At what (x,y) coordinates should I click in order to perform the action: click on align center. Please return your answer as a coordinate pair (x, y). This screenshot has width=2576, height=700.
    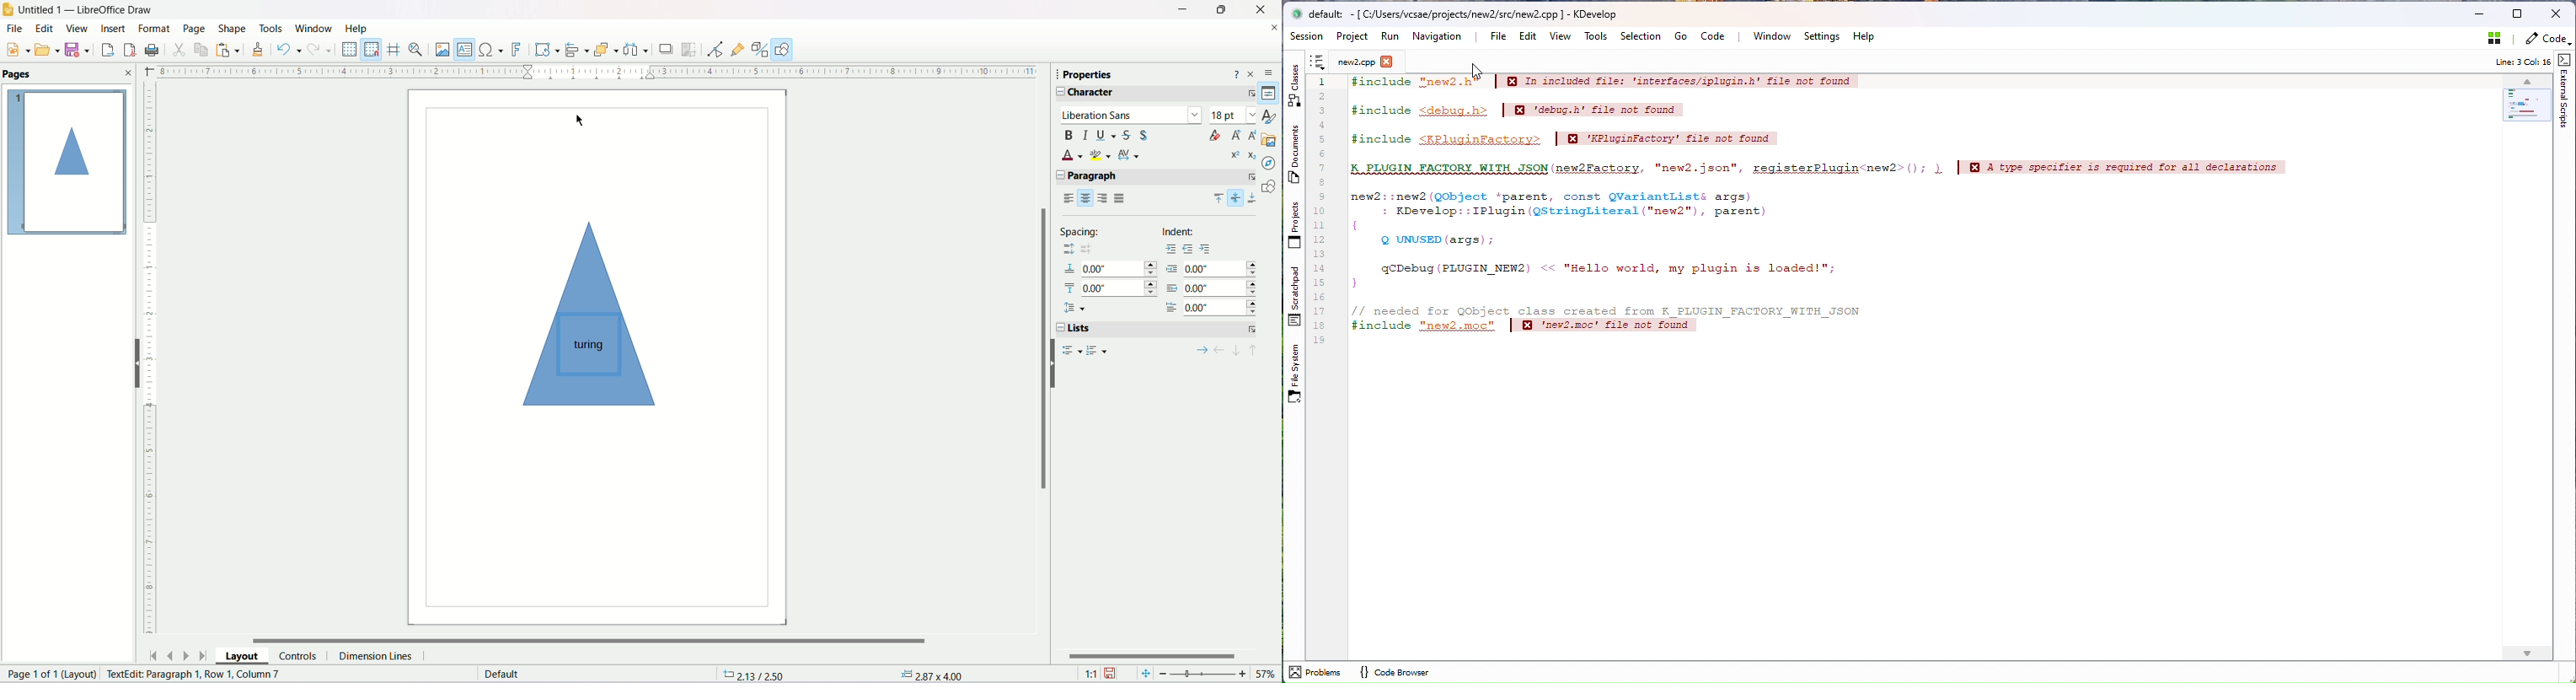
    Looking at the image, I should click on (1087, 197).